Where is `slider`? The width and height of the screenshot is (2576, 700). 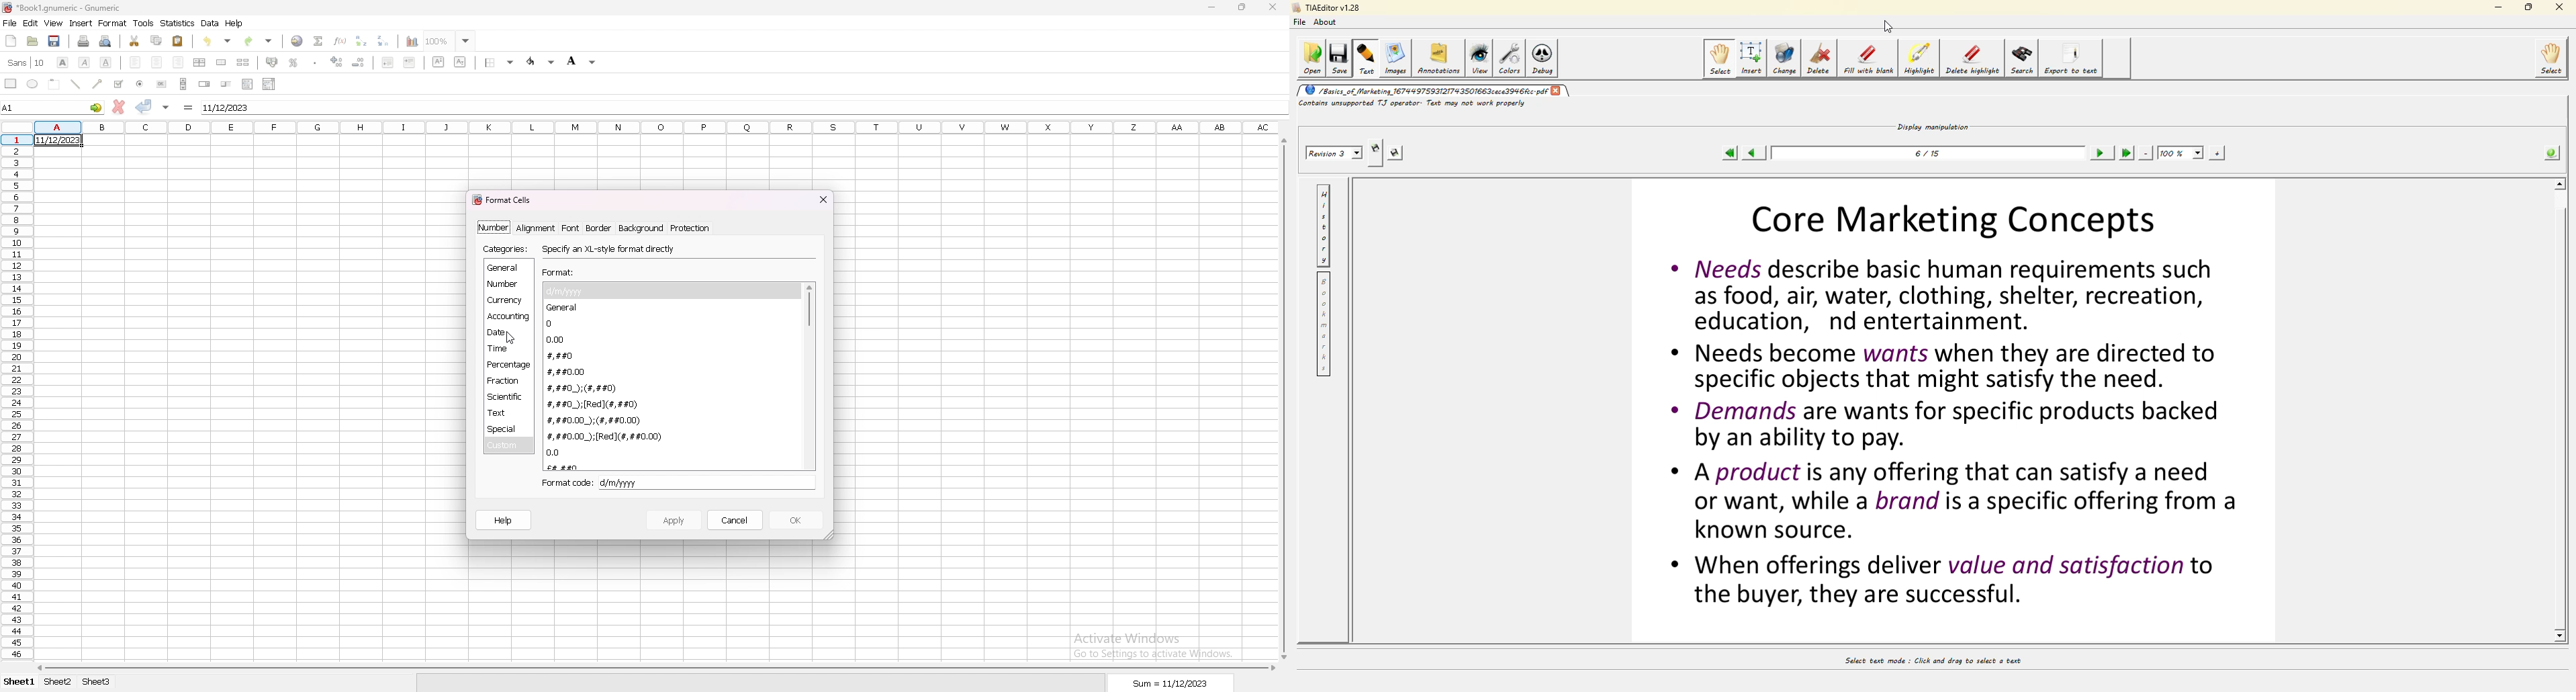 slider is located at coordinates (225, 85).